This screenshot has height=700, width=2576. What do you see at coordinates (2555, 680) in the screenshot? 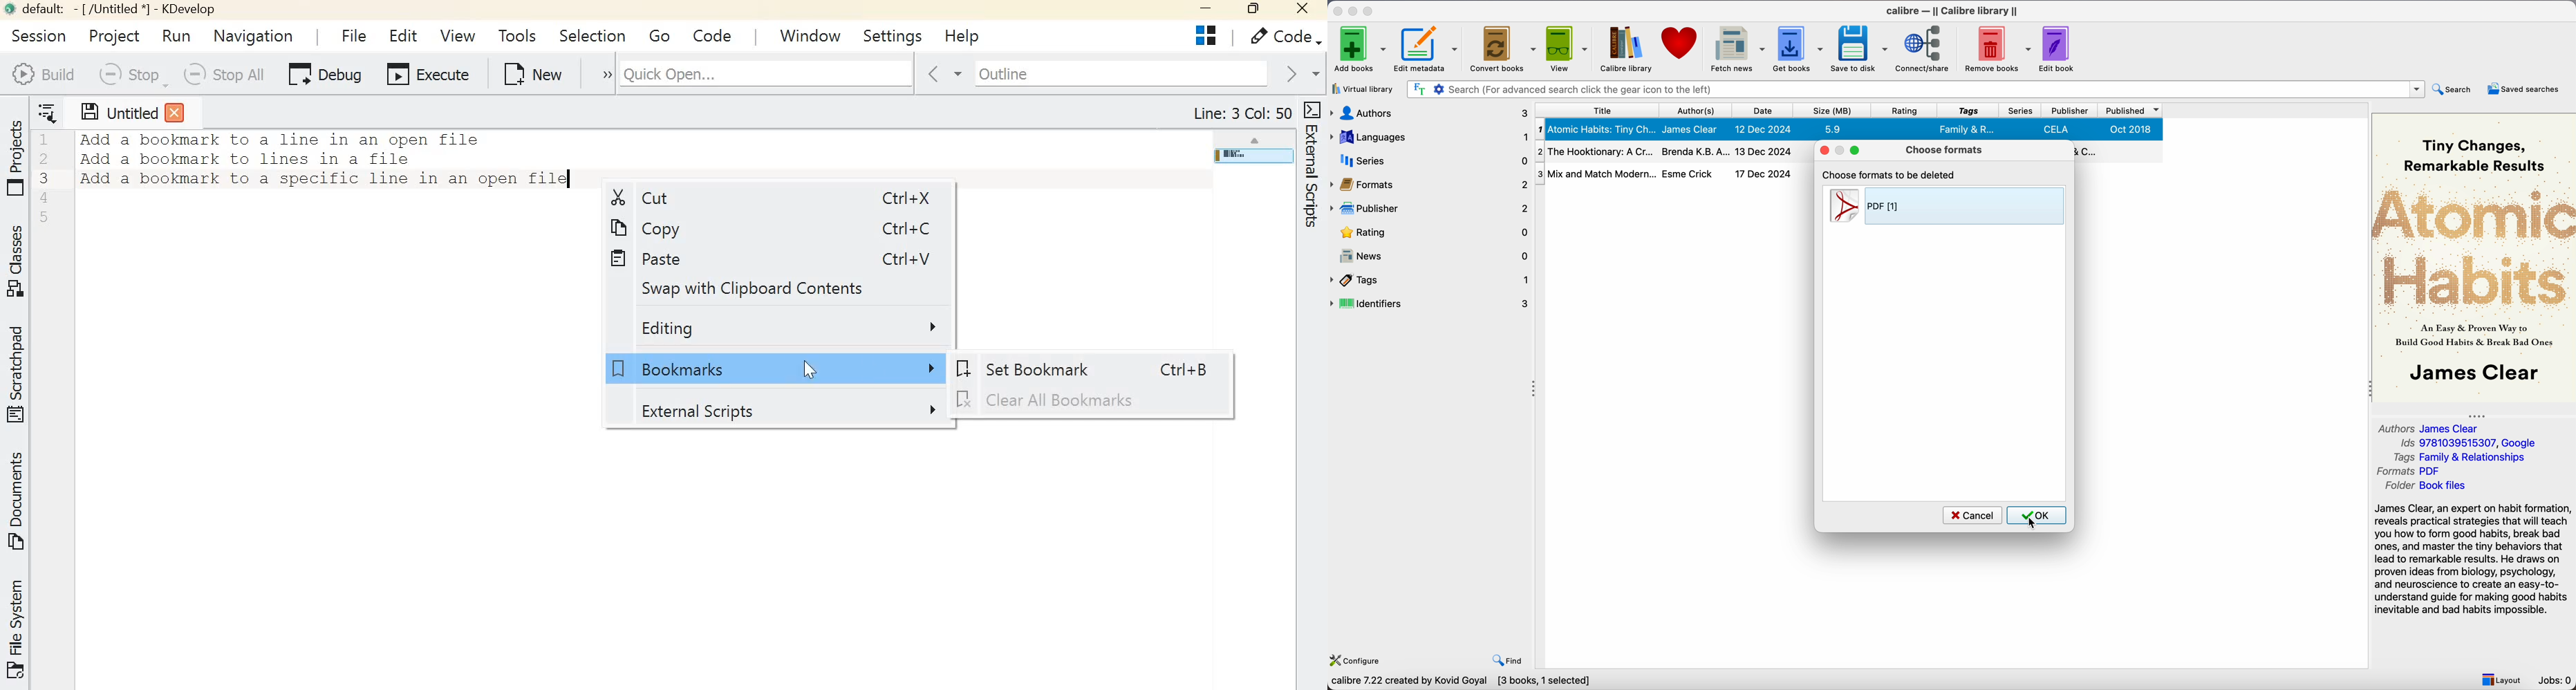
I see `Jobs: 0` at bounding box center [2555, 680].